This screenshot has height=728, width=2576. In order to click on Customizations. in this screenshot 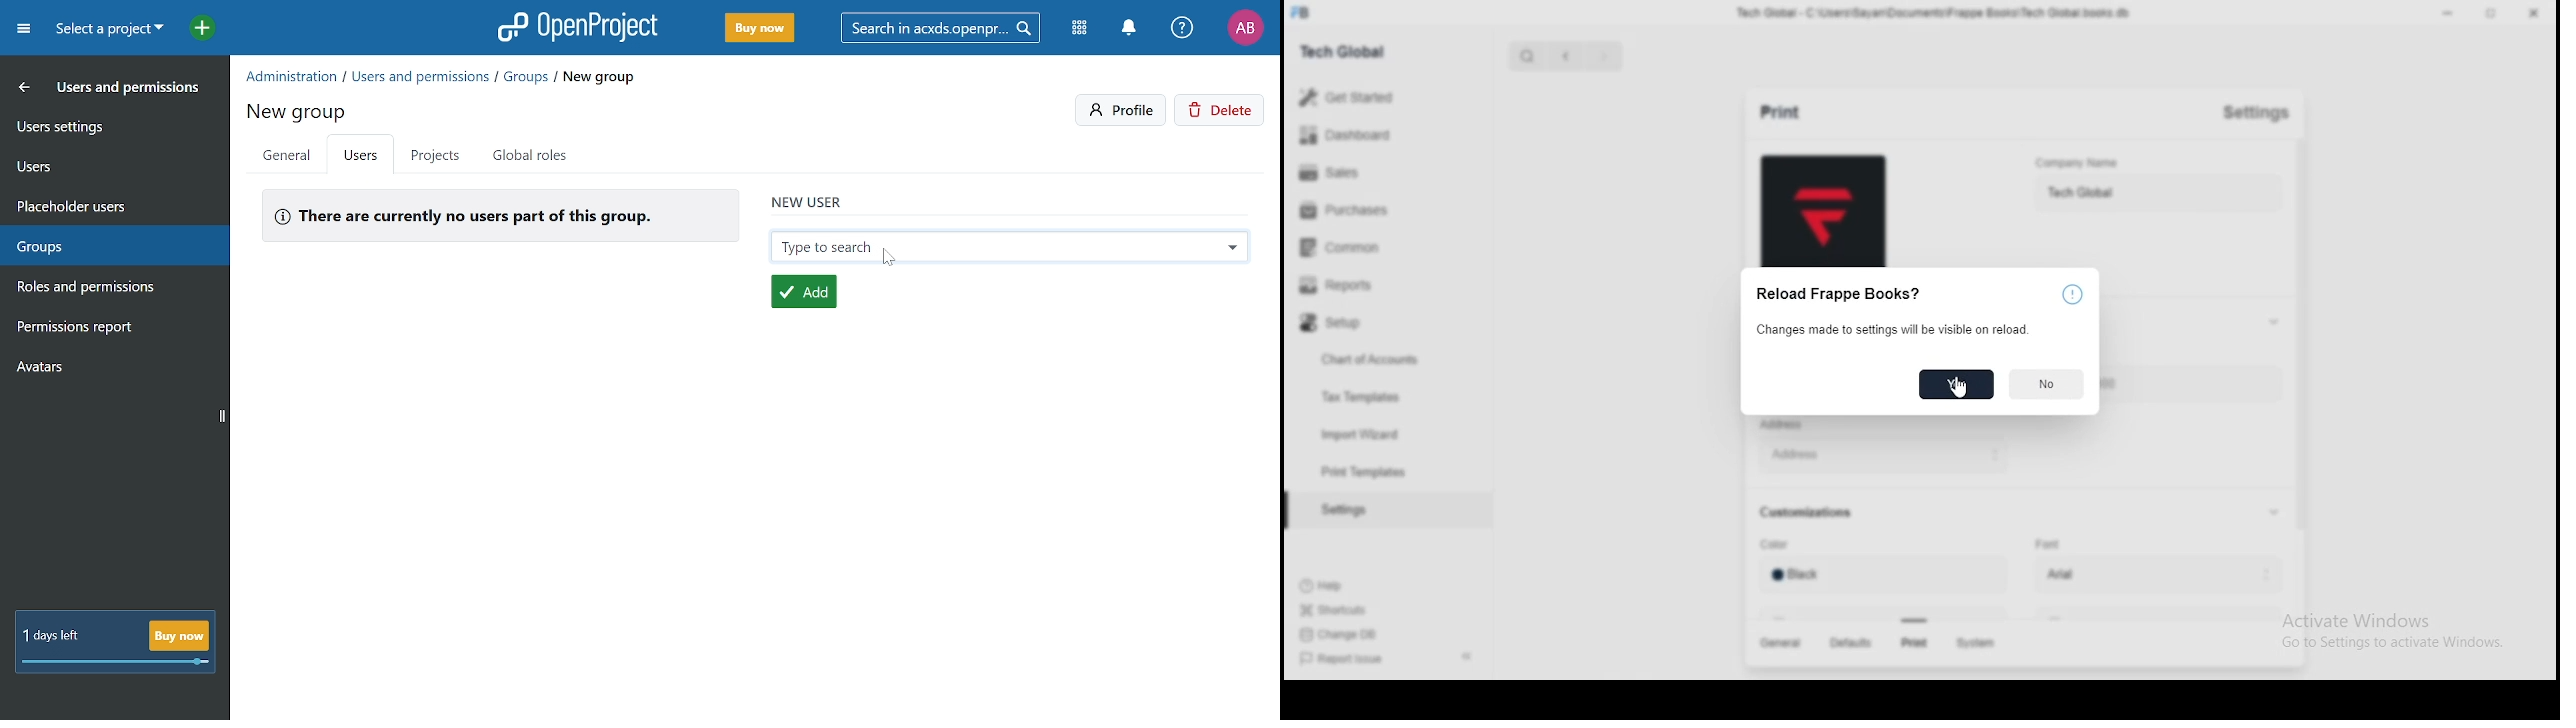, I will do `click(1816, 515)`.